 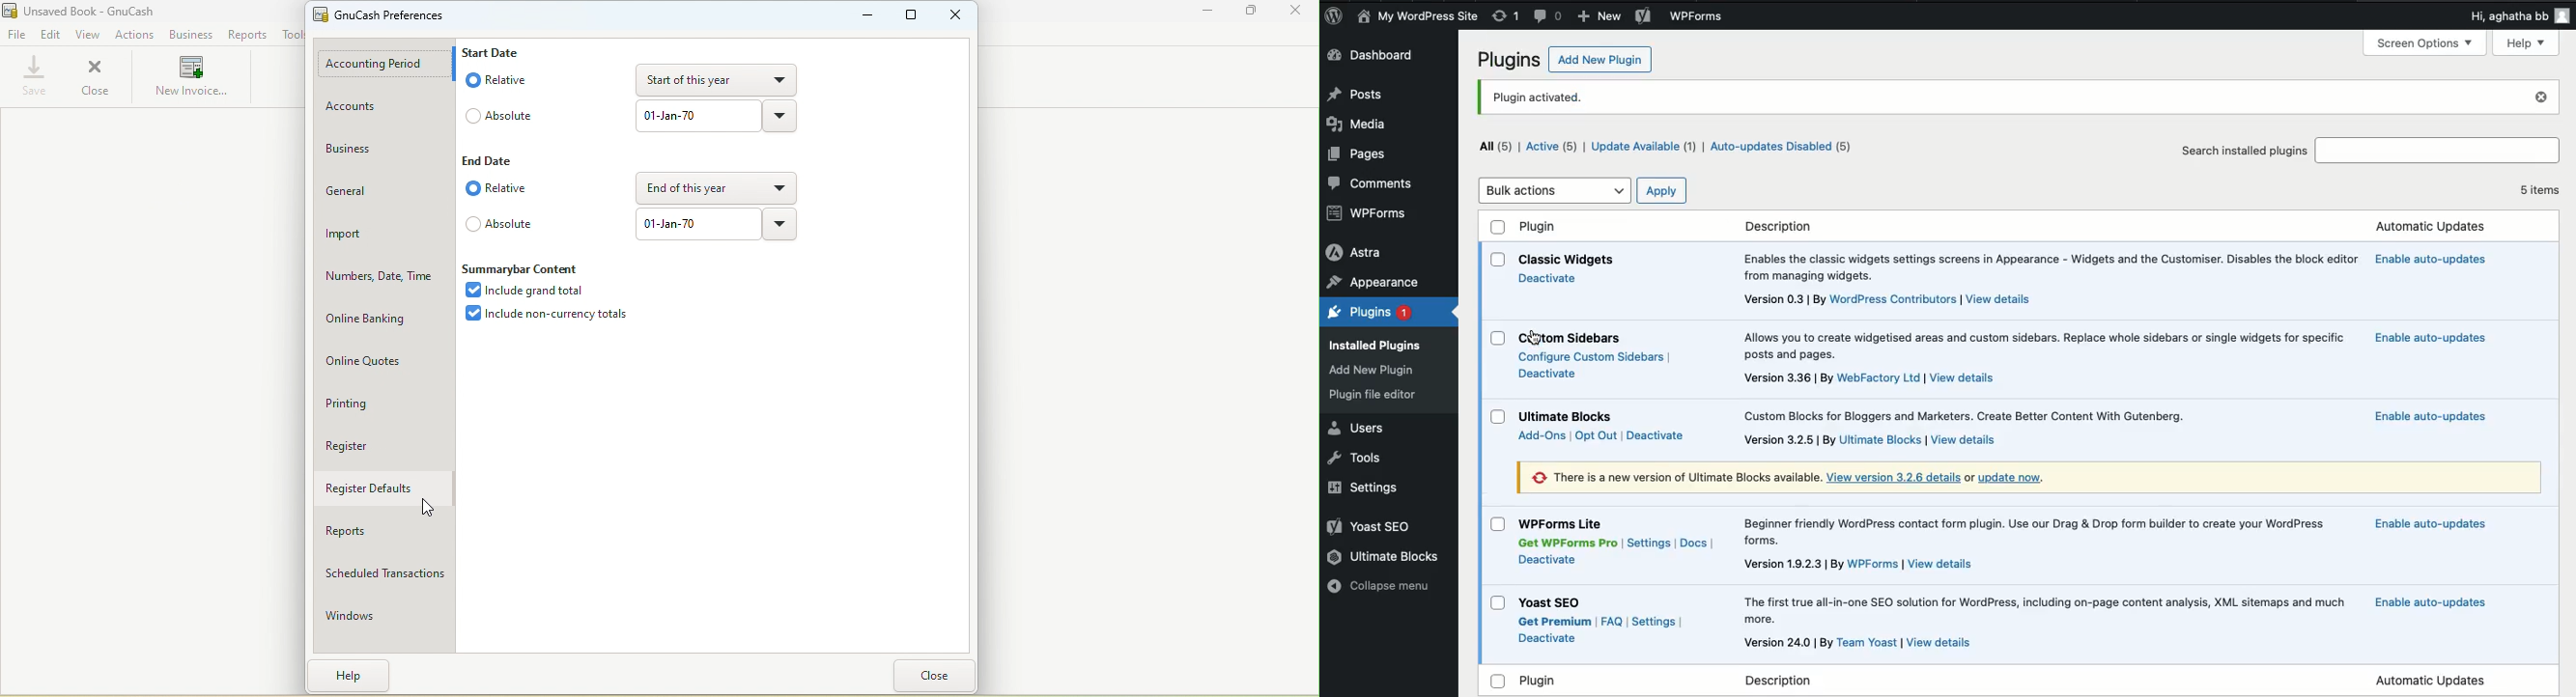 What do you see at coordinates (1547, 374) in the screenshot?
I see `Deactive` at bounding box center [1547, 374].